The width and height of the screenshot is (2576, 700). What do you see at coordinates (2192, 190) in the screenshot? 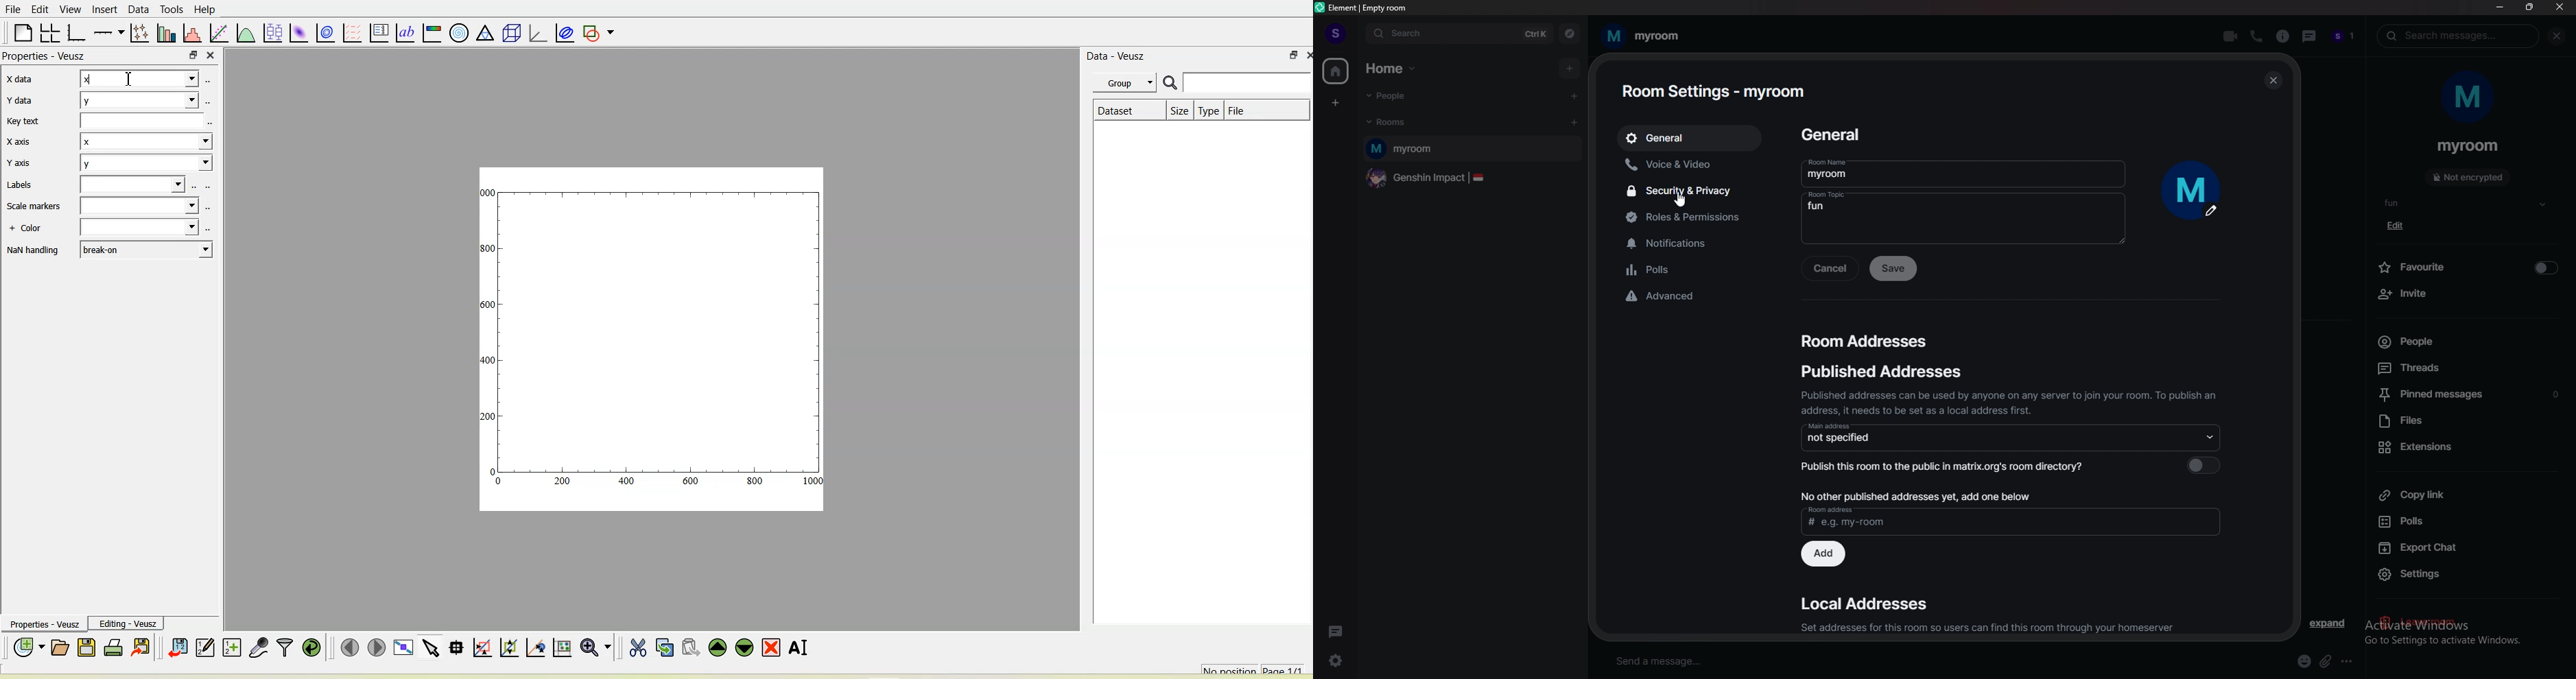
I see `upload profile` at bounding box center [2192, 190].